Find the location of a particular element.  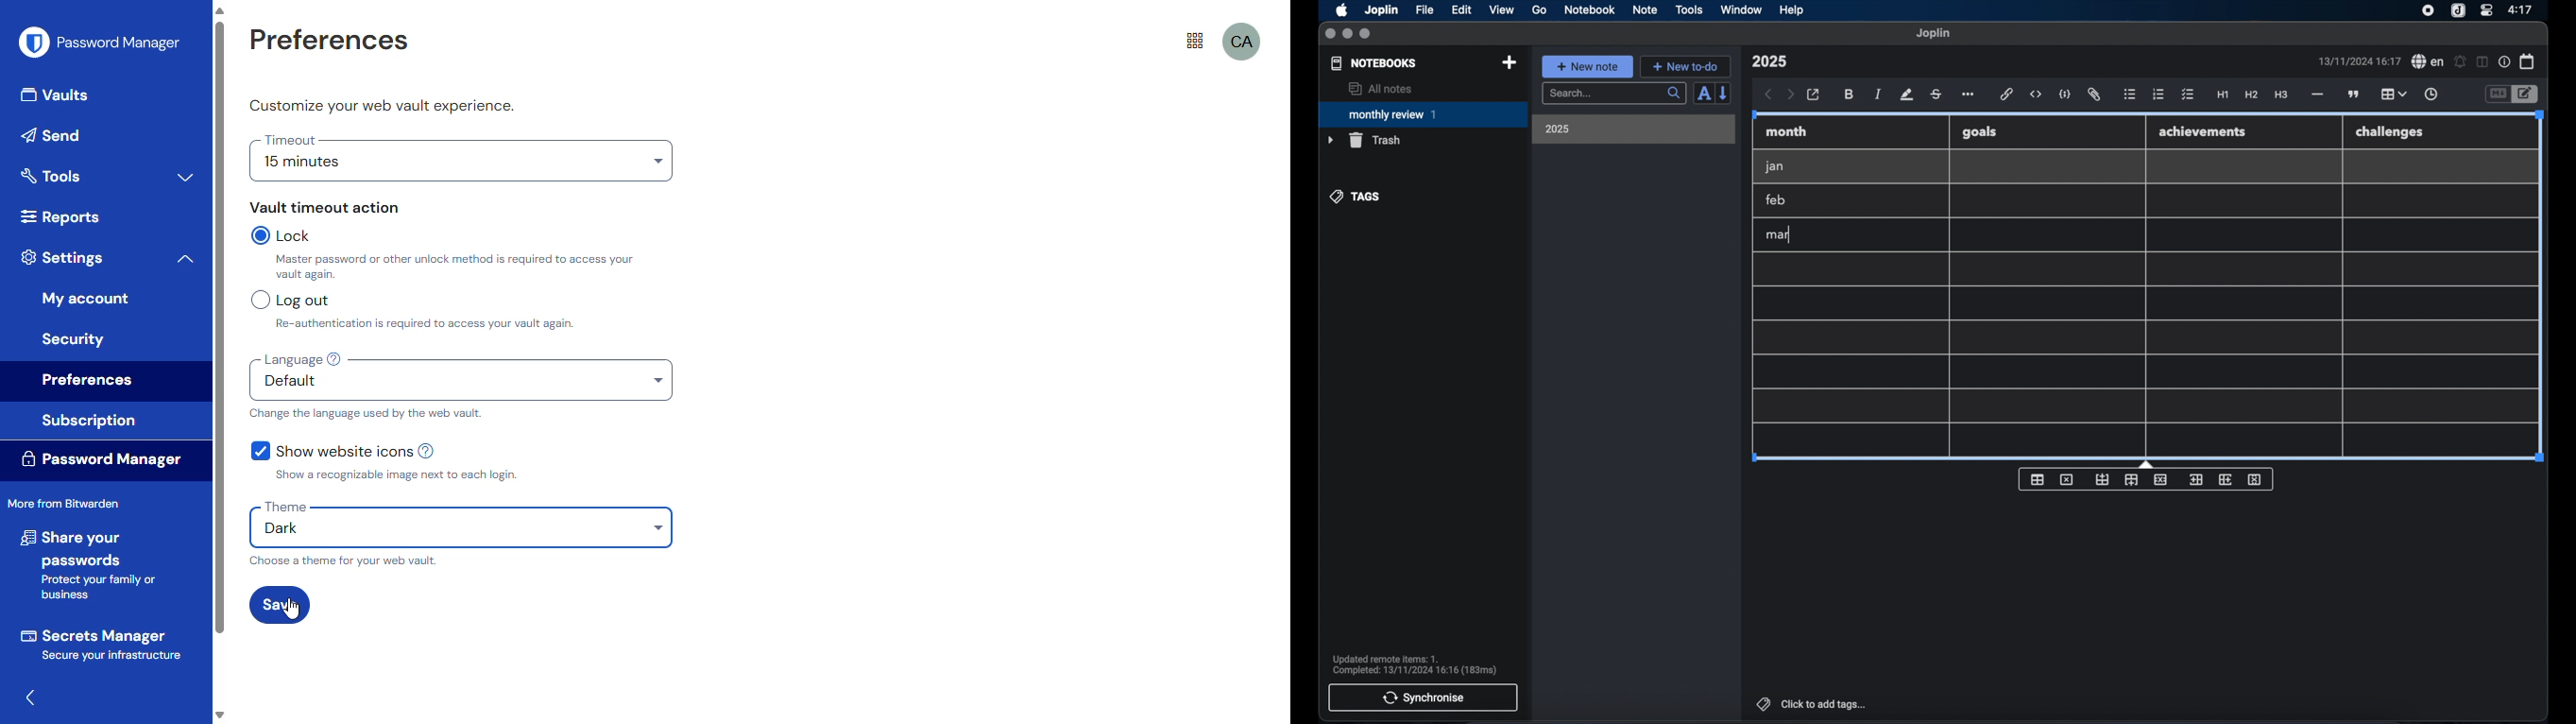

notebook is located at coordinates (1590, 10).